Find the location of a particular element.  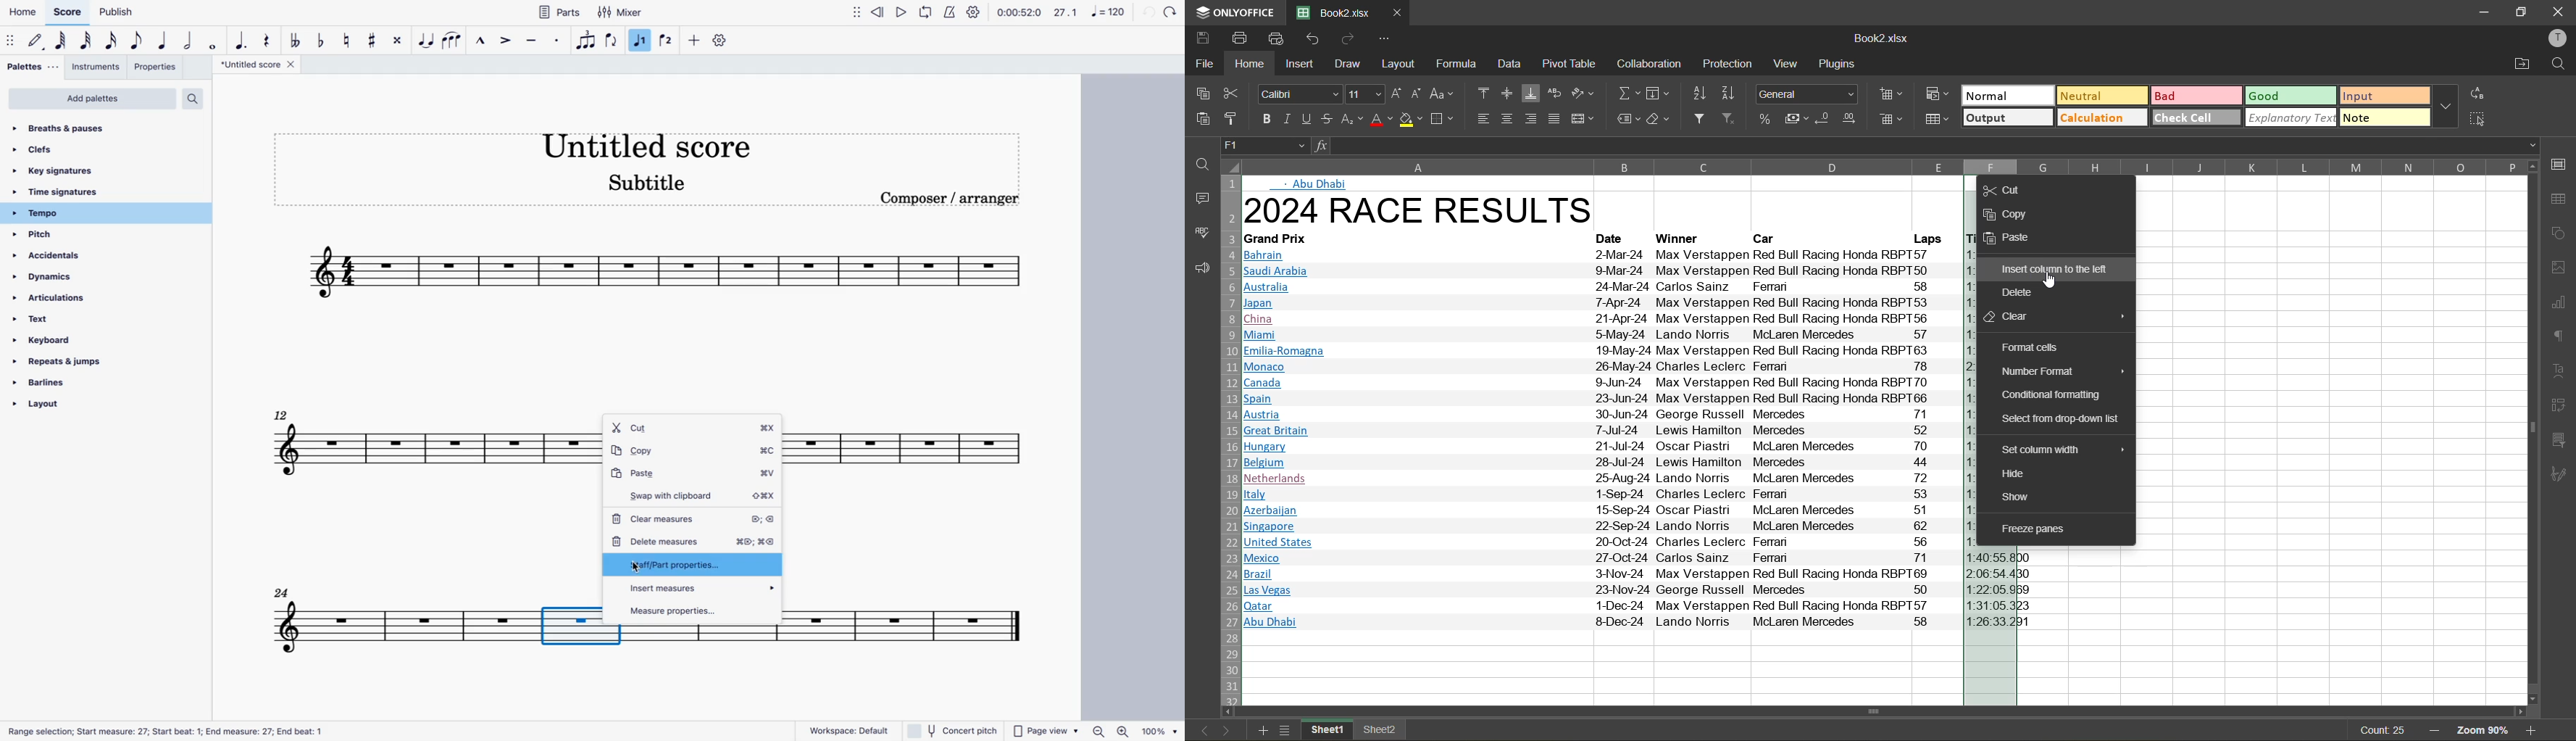

save is located at coordinates (1201, 38).